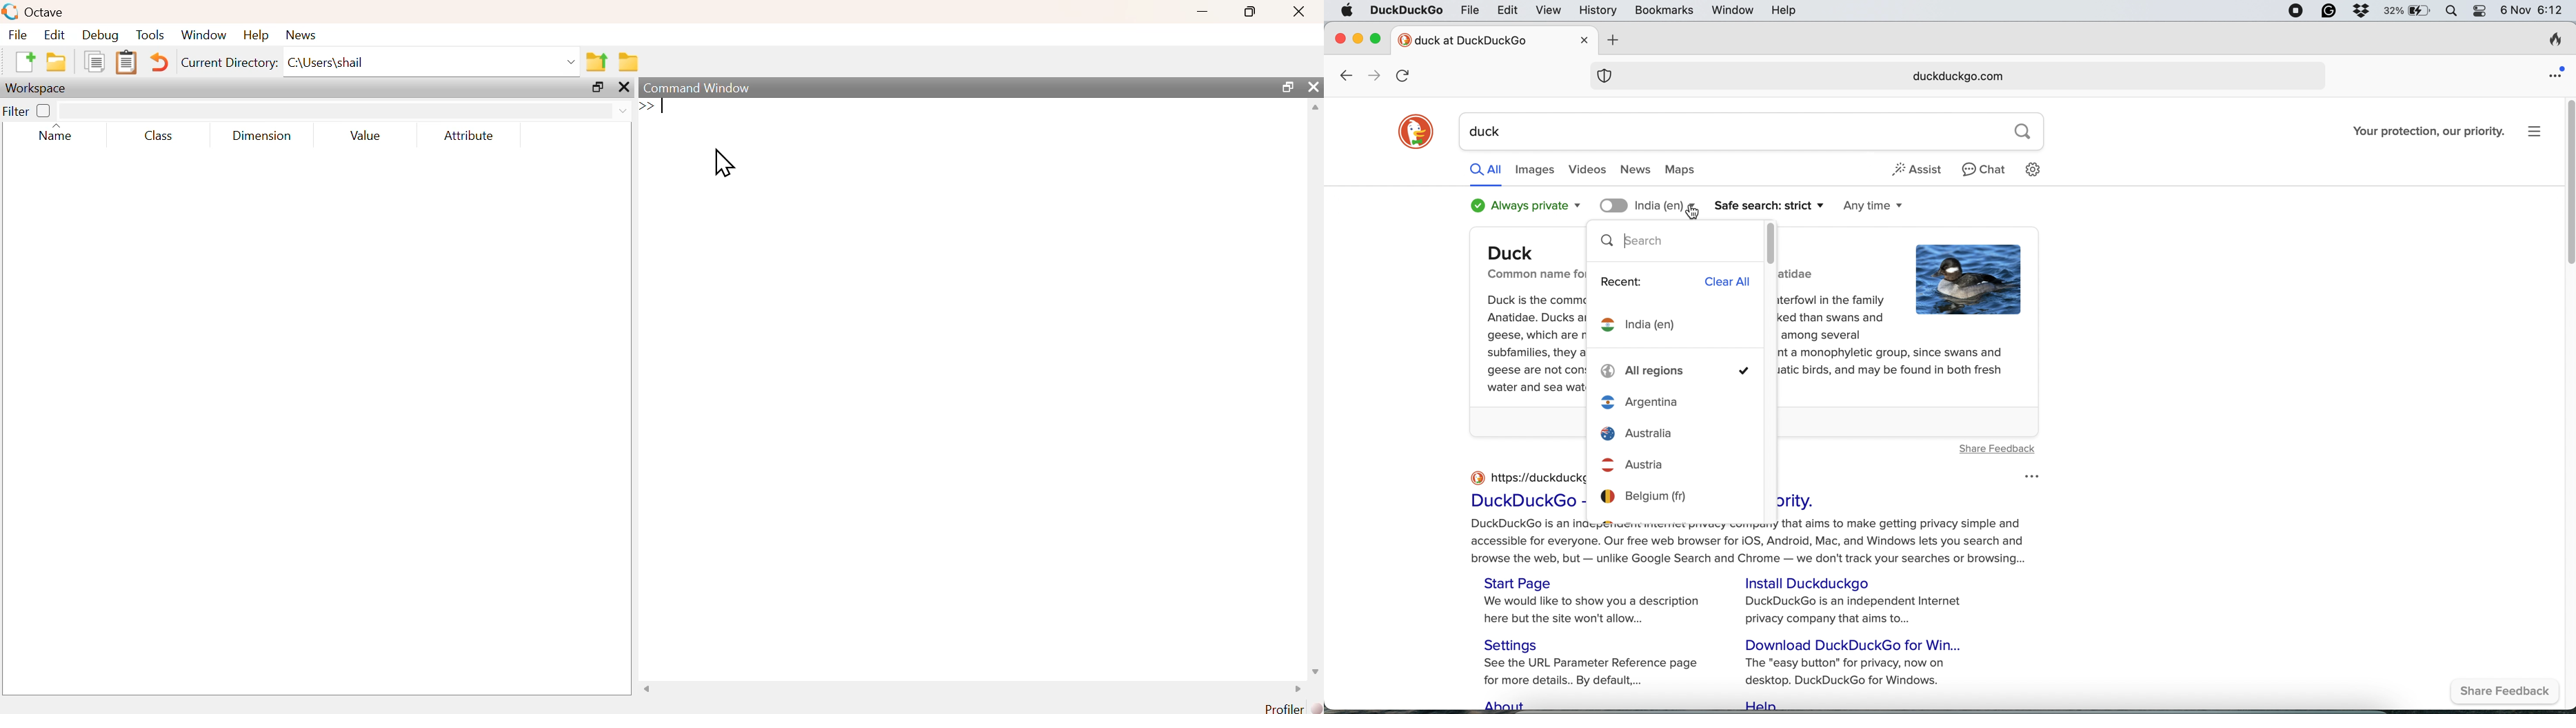  Describe the element at coordinates (1203, 12) in the screenshot. I see `minimize` at that location.